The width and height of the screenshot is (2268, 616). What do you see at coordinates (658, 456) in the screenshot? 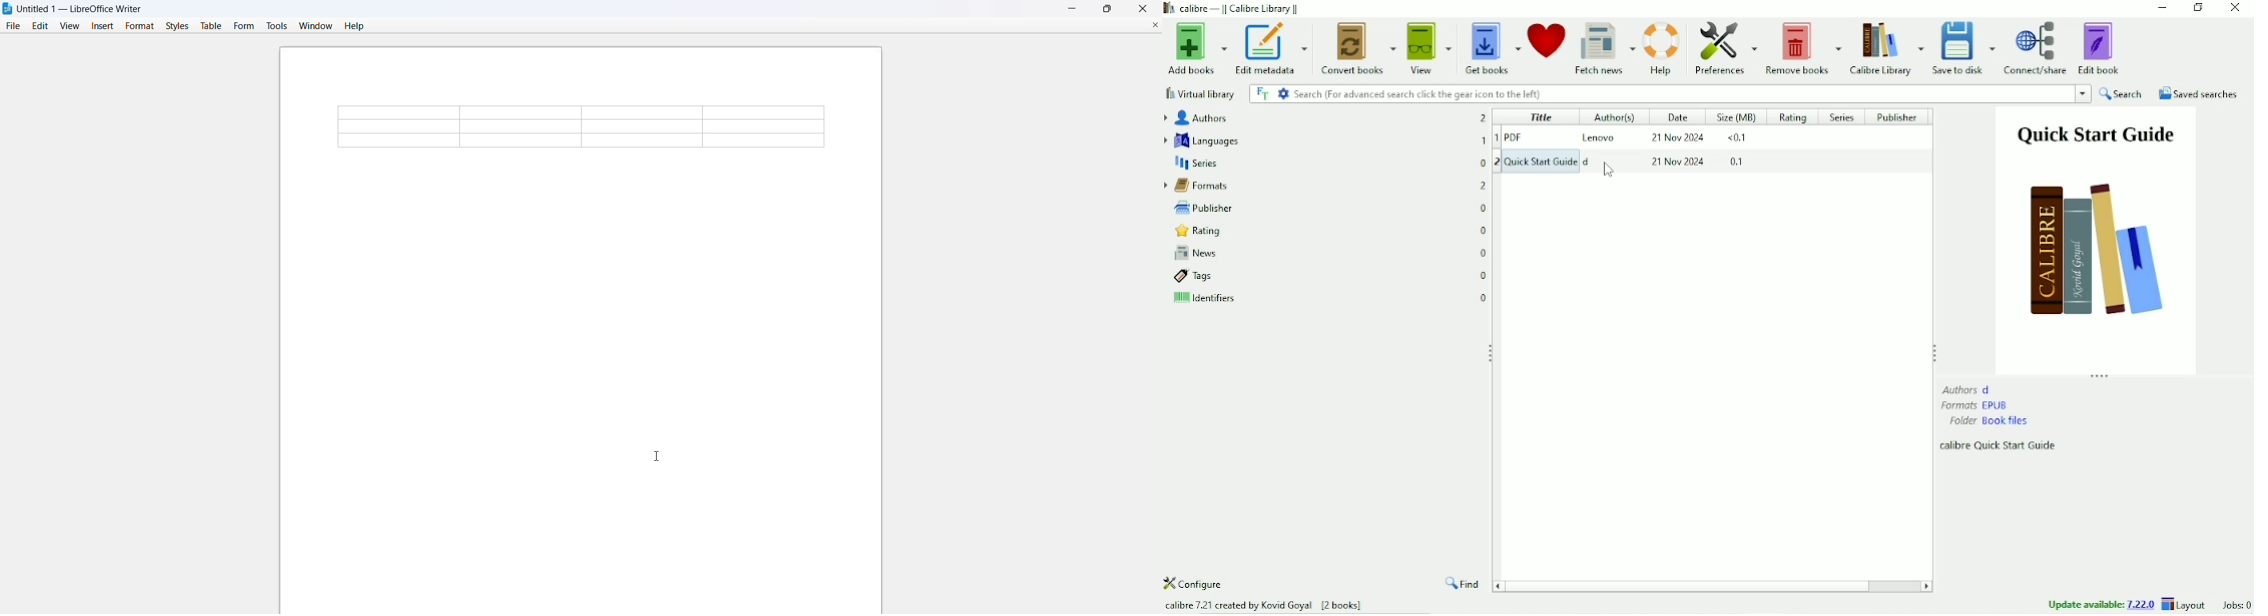
I see `cursor` at bounding box center [658, 456].